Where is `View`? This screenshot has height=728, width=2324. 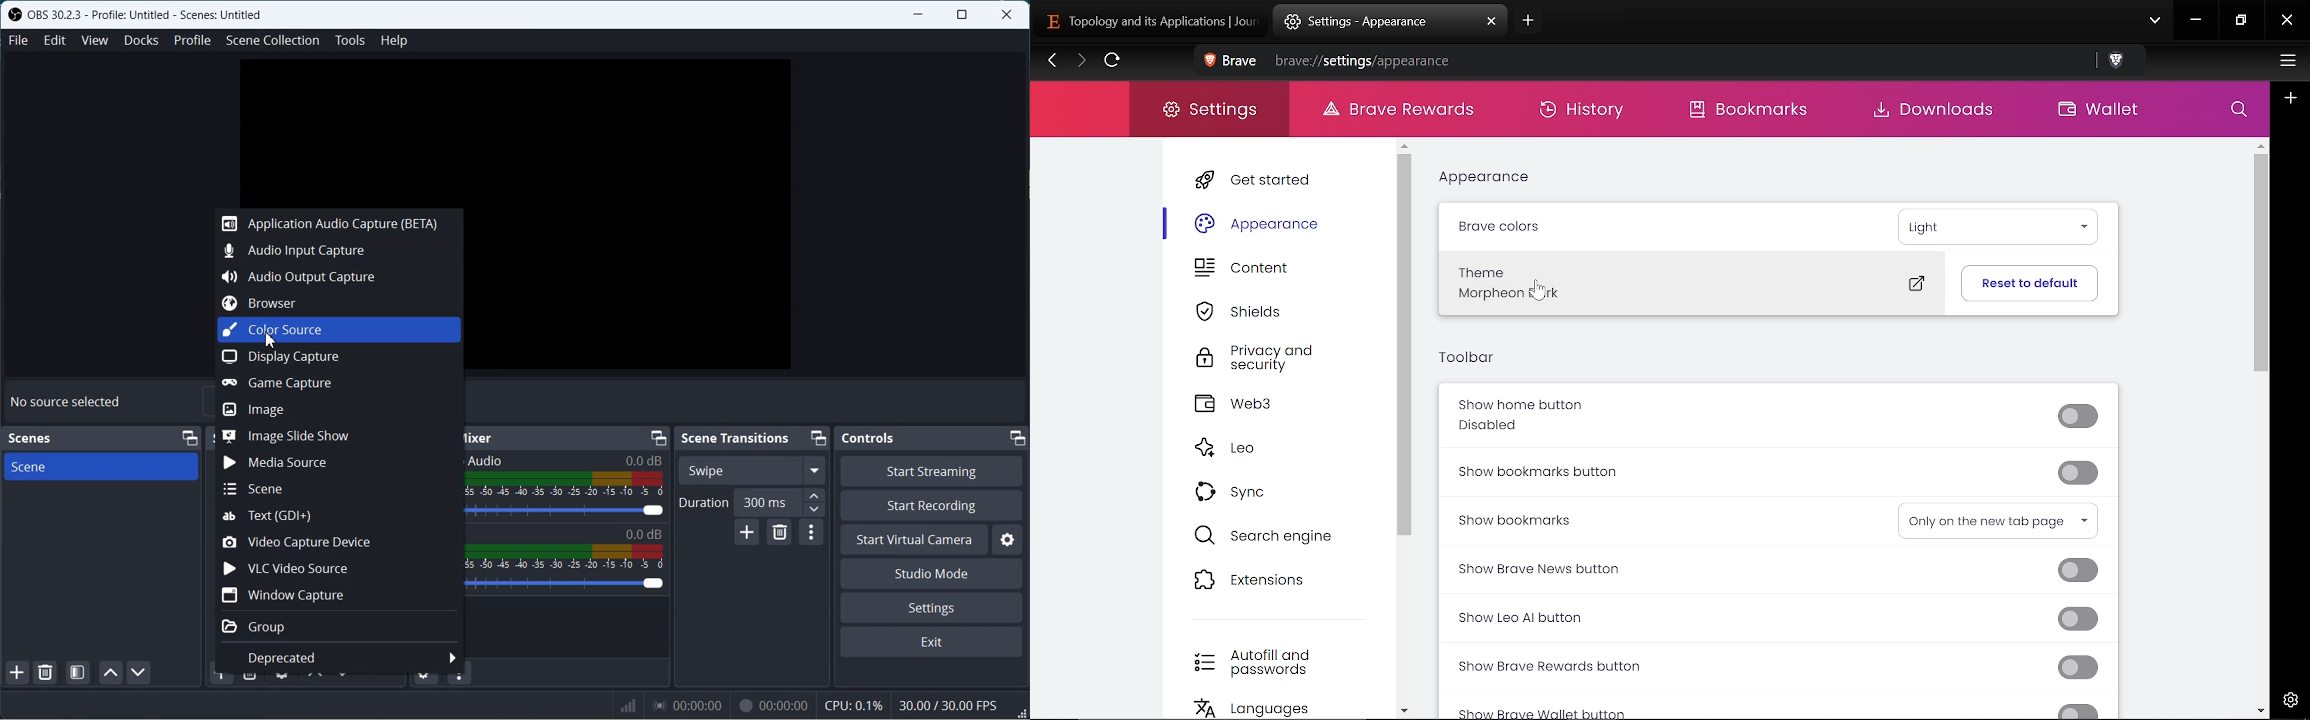 View is located at coordinates (95, 39).